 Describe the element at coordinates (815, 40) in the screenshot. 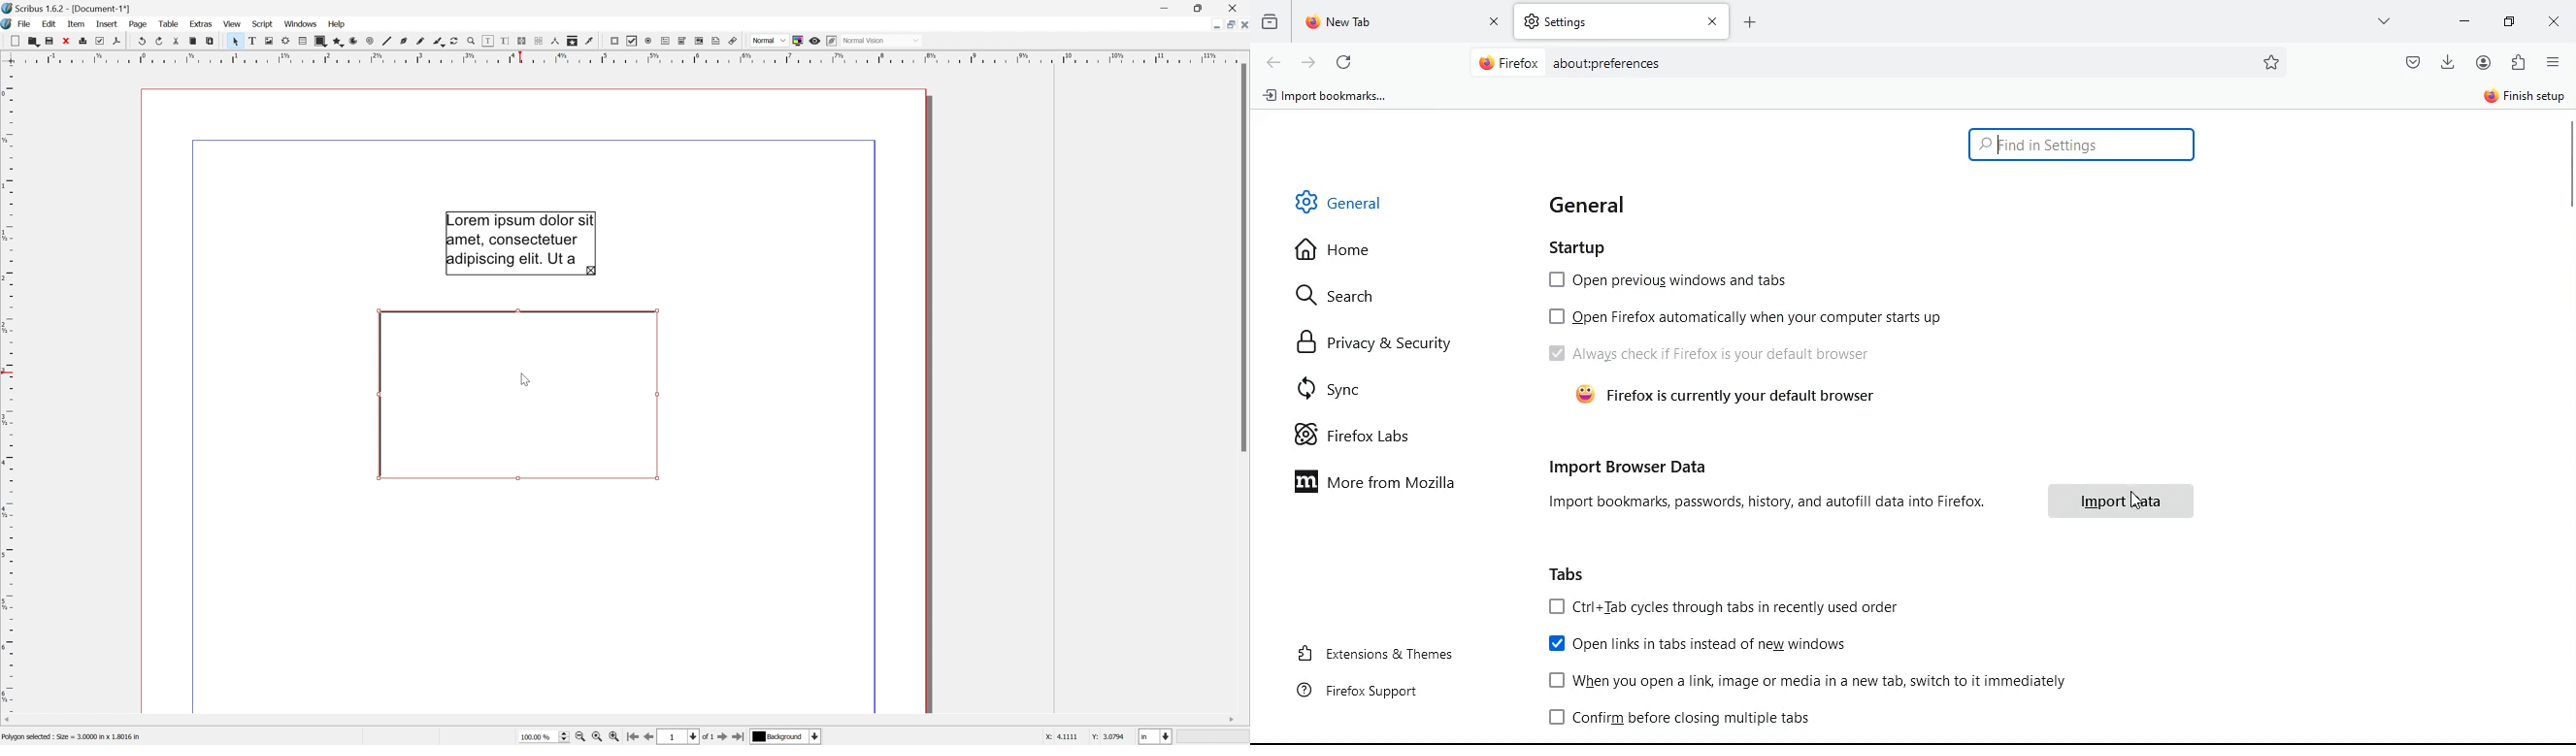

I see `Preview` at that location.